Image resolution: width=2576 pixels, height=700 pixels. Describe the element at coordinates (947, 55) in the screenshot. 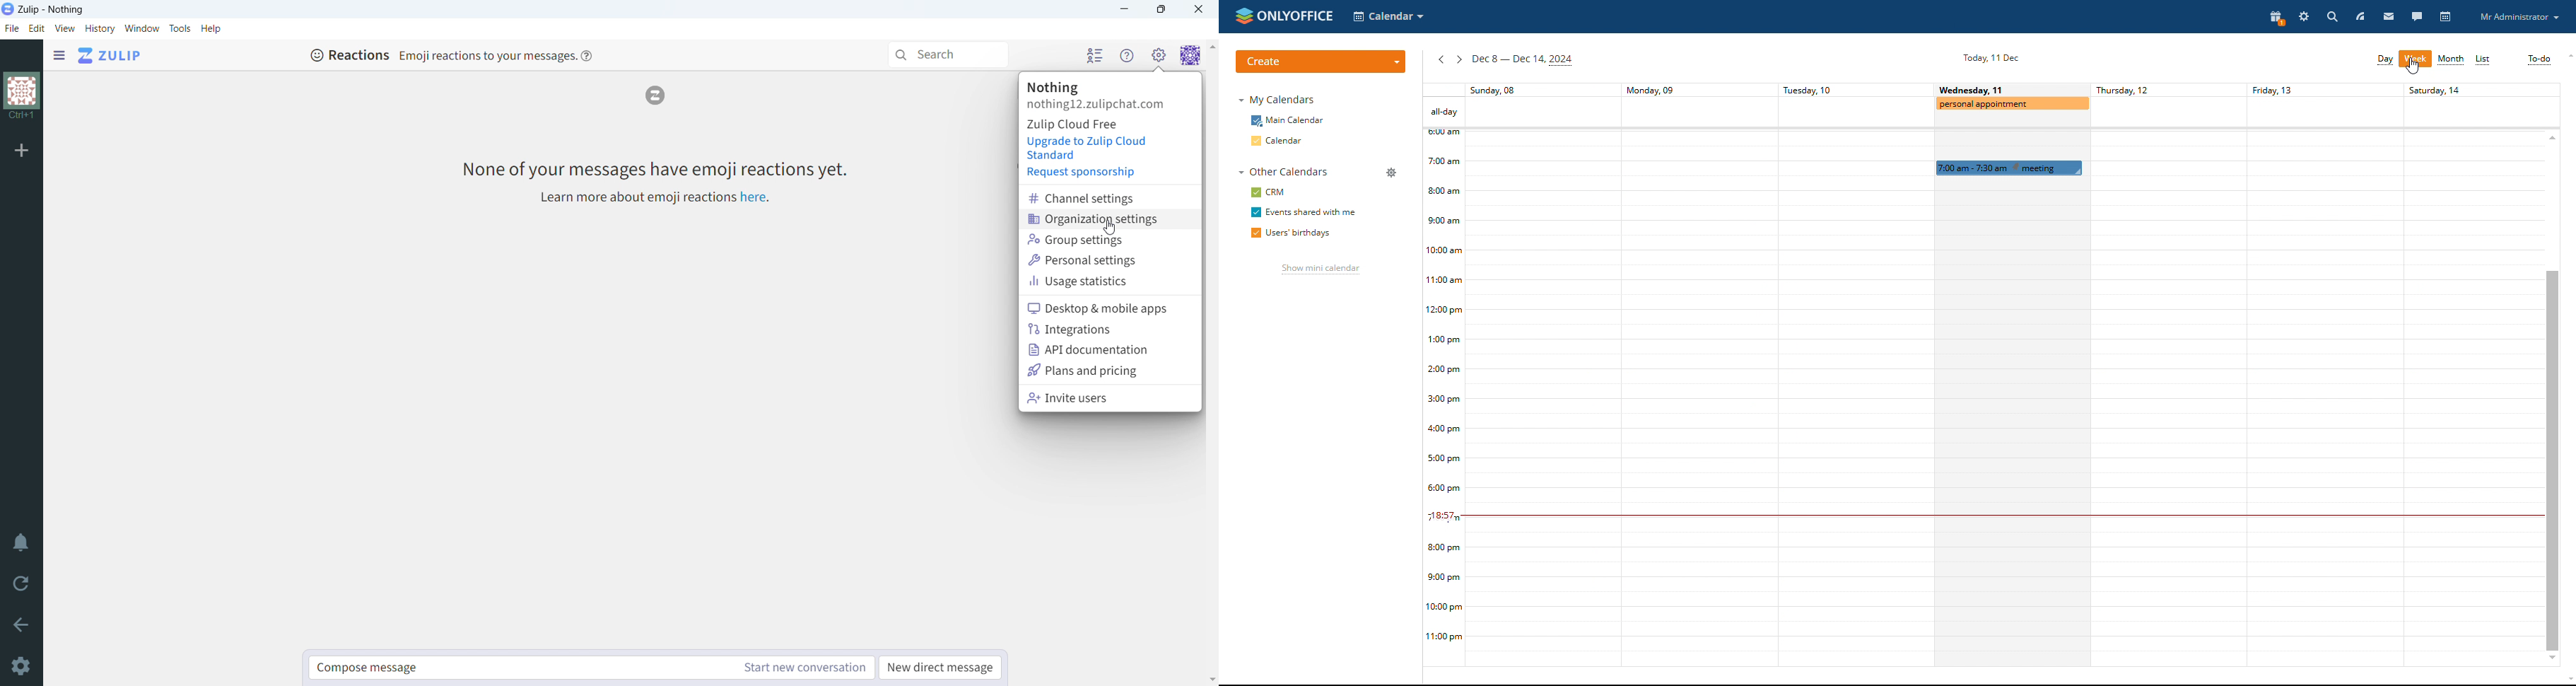

I see `search` at that location.